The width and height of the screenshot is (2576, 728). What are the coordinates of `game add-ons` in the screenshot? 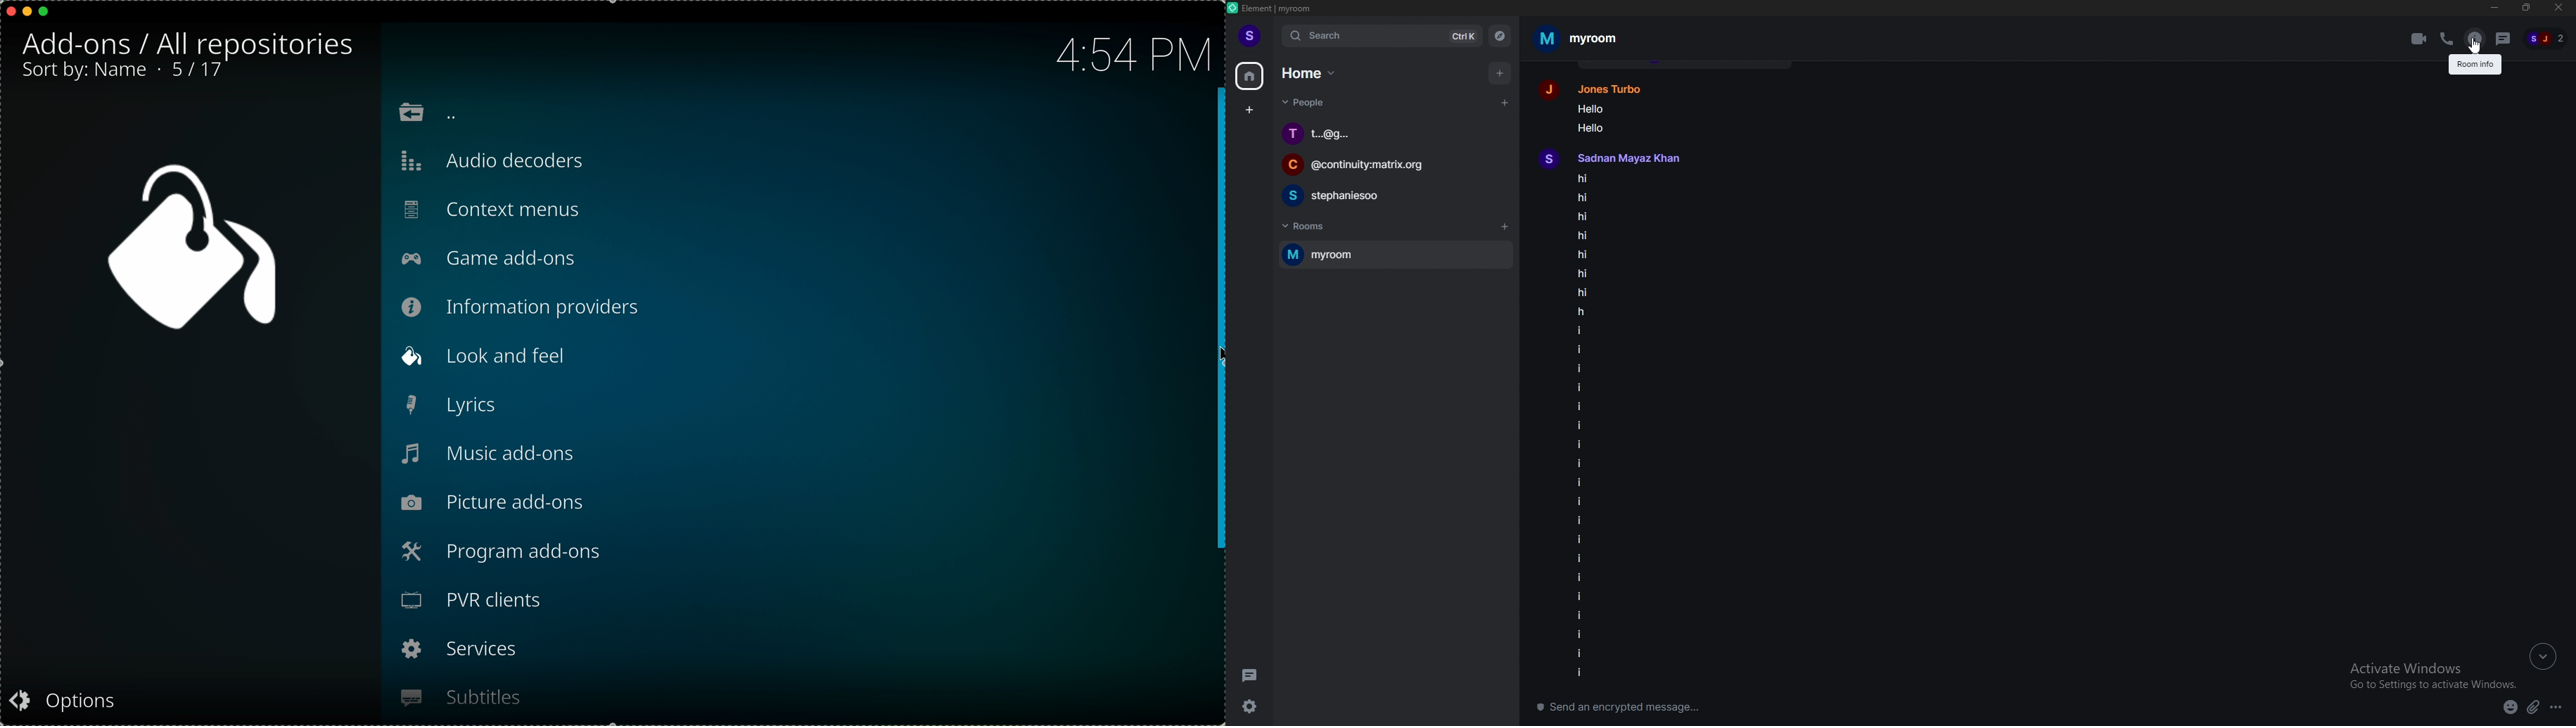 It's located at (489, 260).